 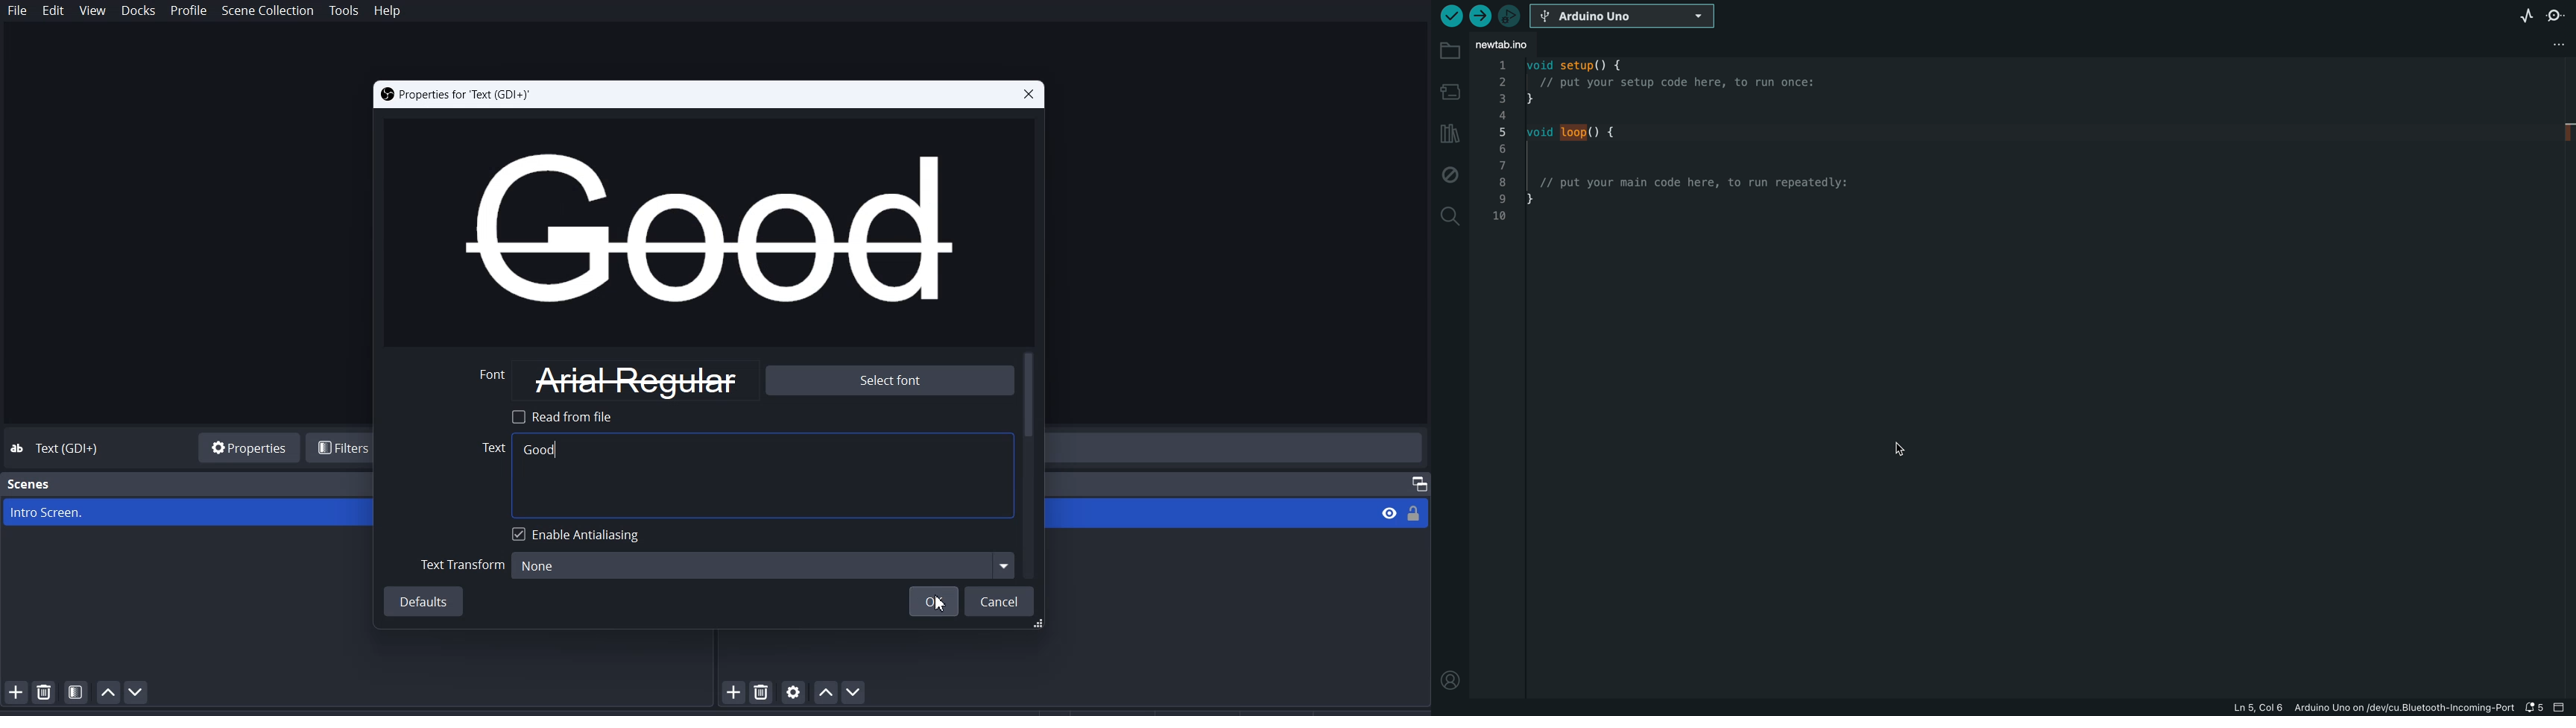 What do you see at coordinates (108, 692) in the screenshot?
I see `Move Scene Up` at bounding box center [108, 692].